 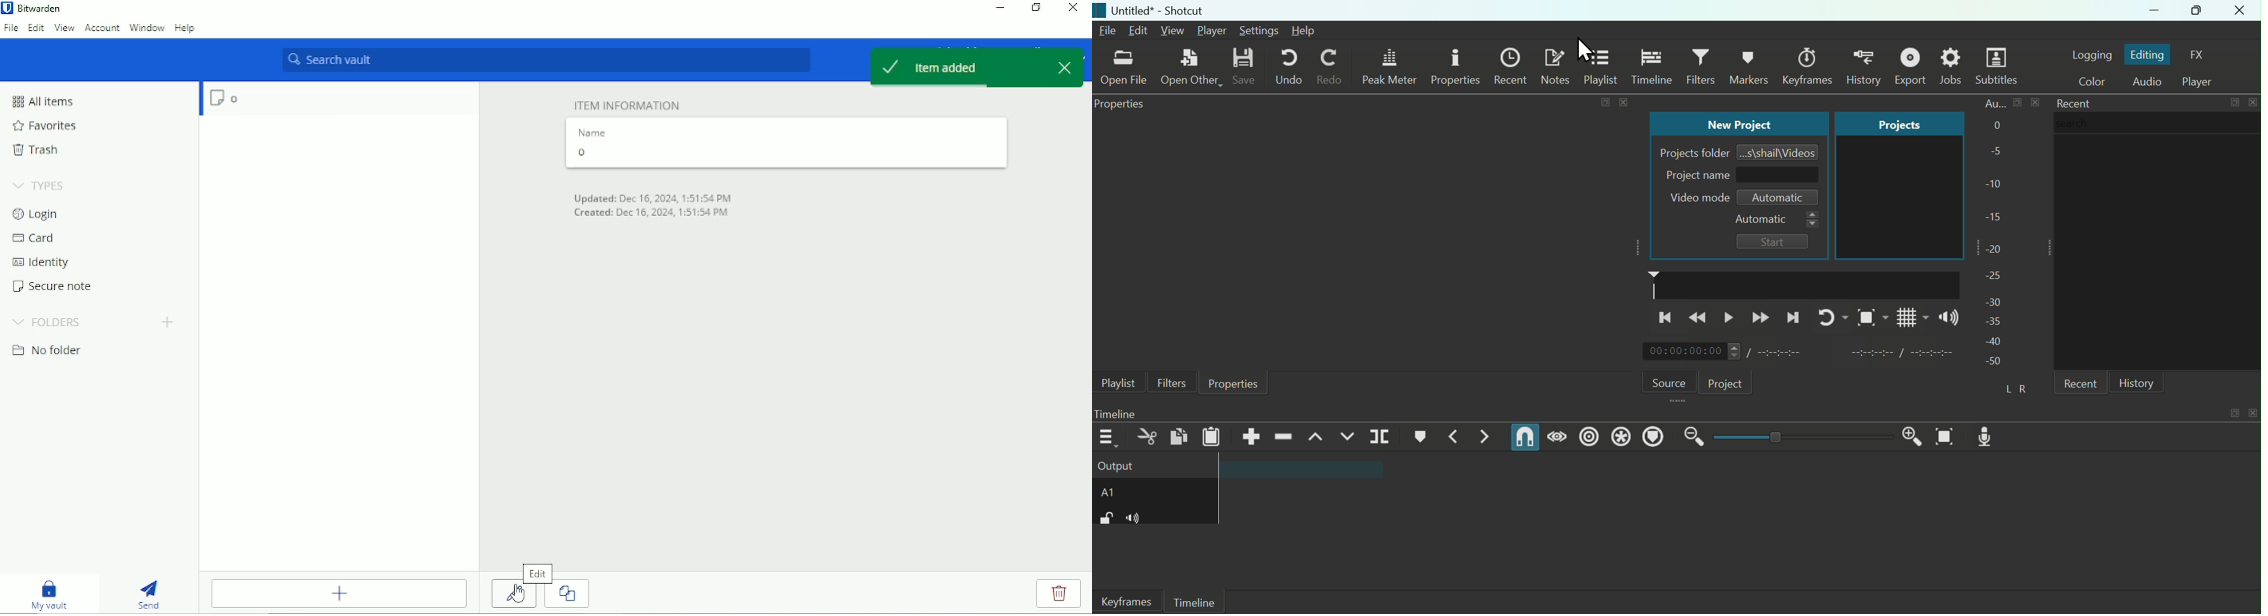 I want to click on Paste, so click(x=1212, y=438).